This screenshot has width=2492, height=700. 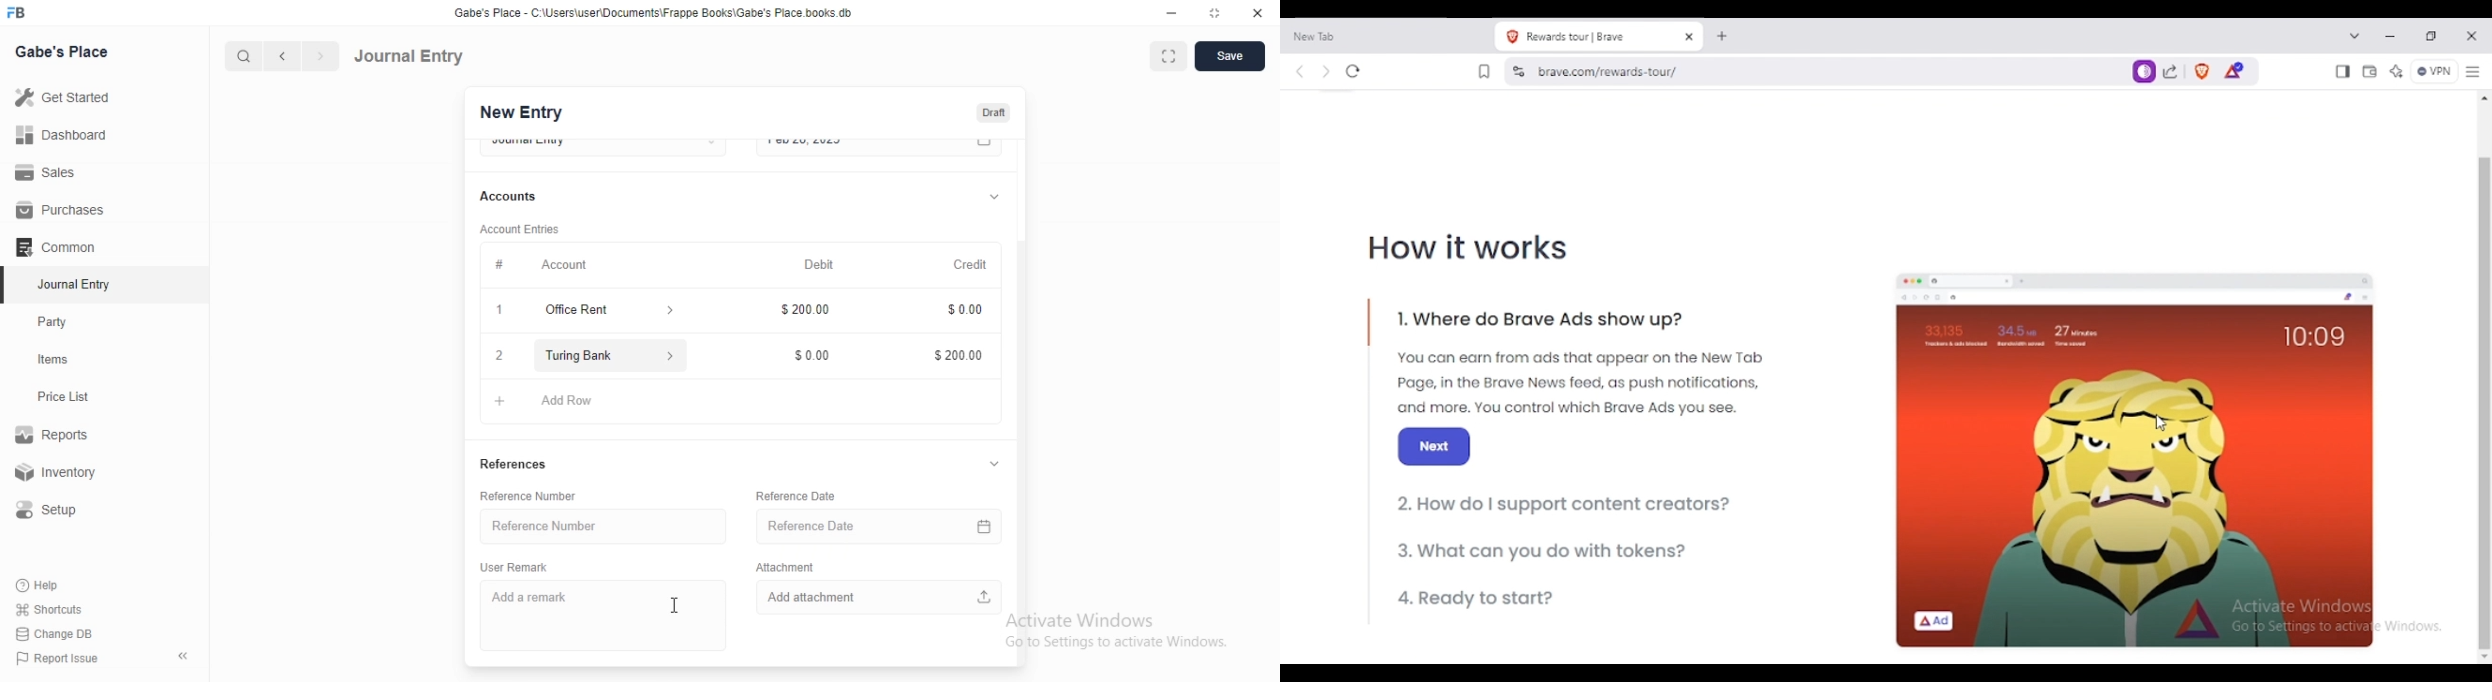 What do you see at coordinates (510, 566) in the screenshot?
I see `User Remark.` at bounding box center [510, 566].